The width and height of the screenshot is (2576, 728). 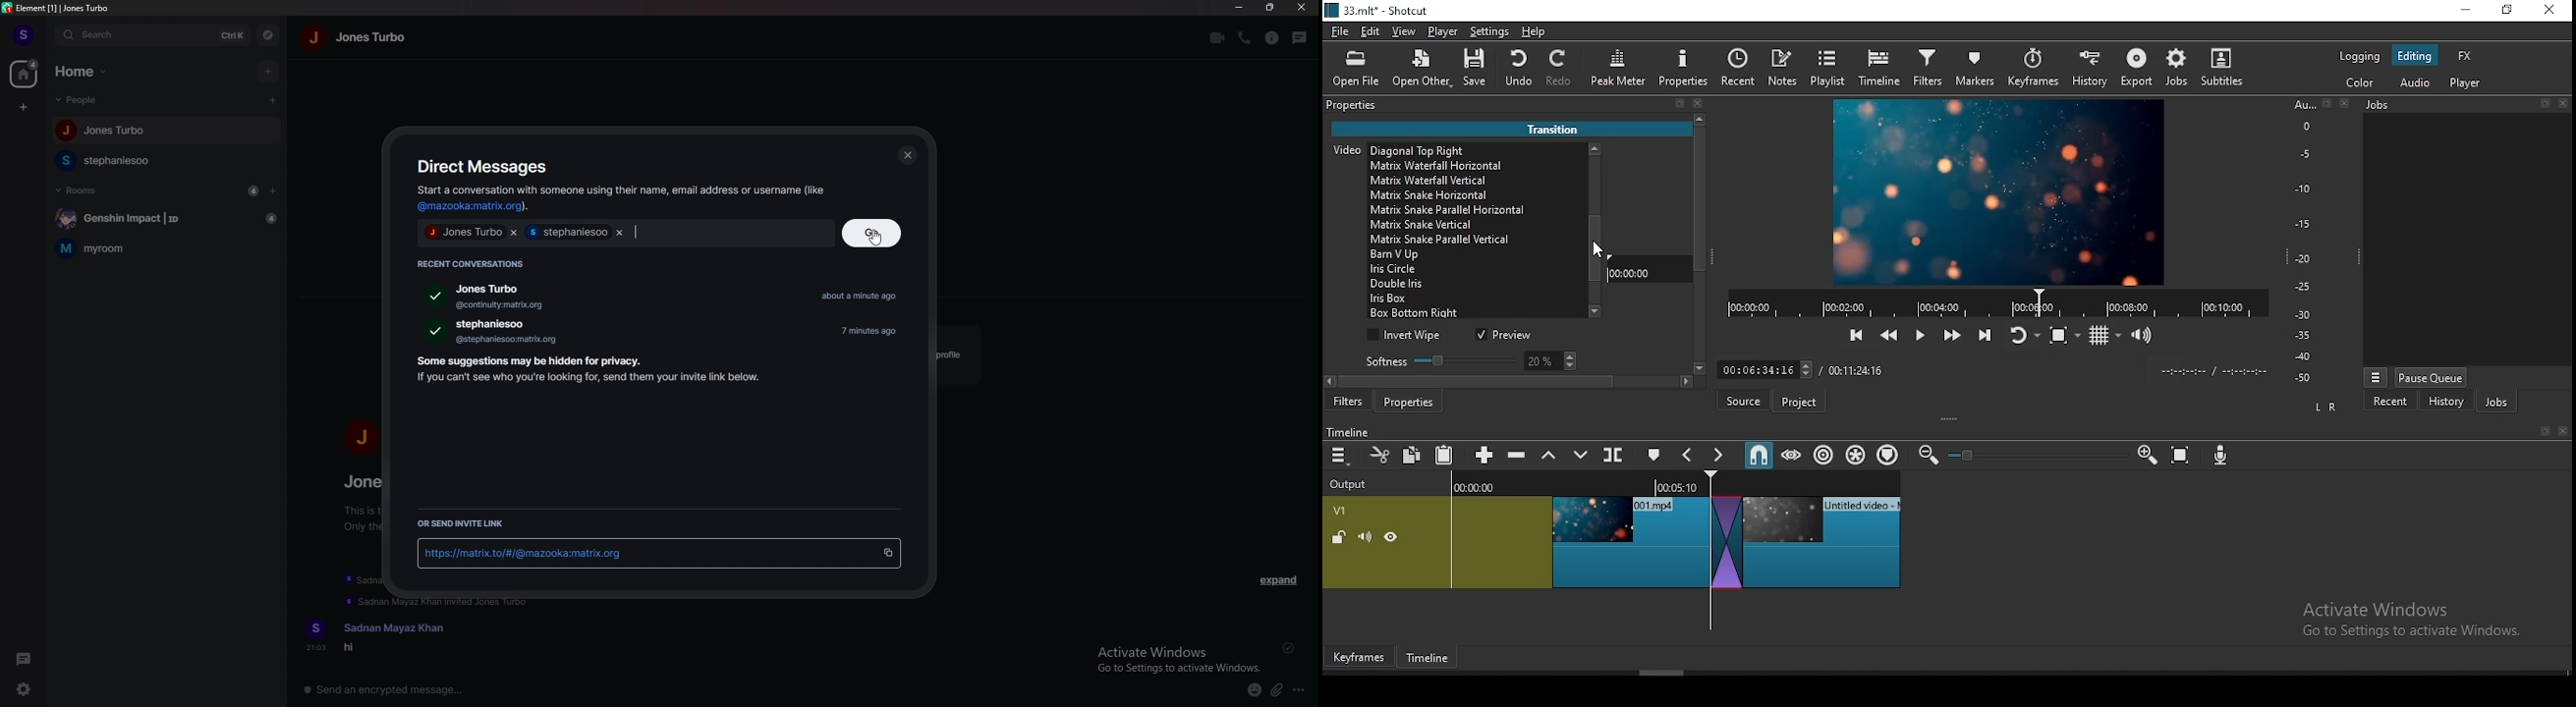 What do you see at coordinates (1977, 71) in the screenshot?
I see `markers` at bounding box center [1977, 71].